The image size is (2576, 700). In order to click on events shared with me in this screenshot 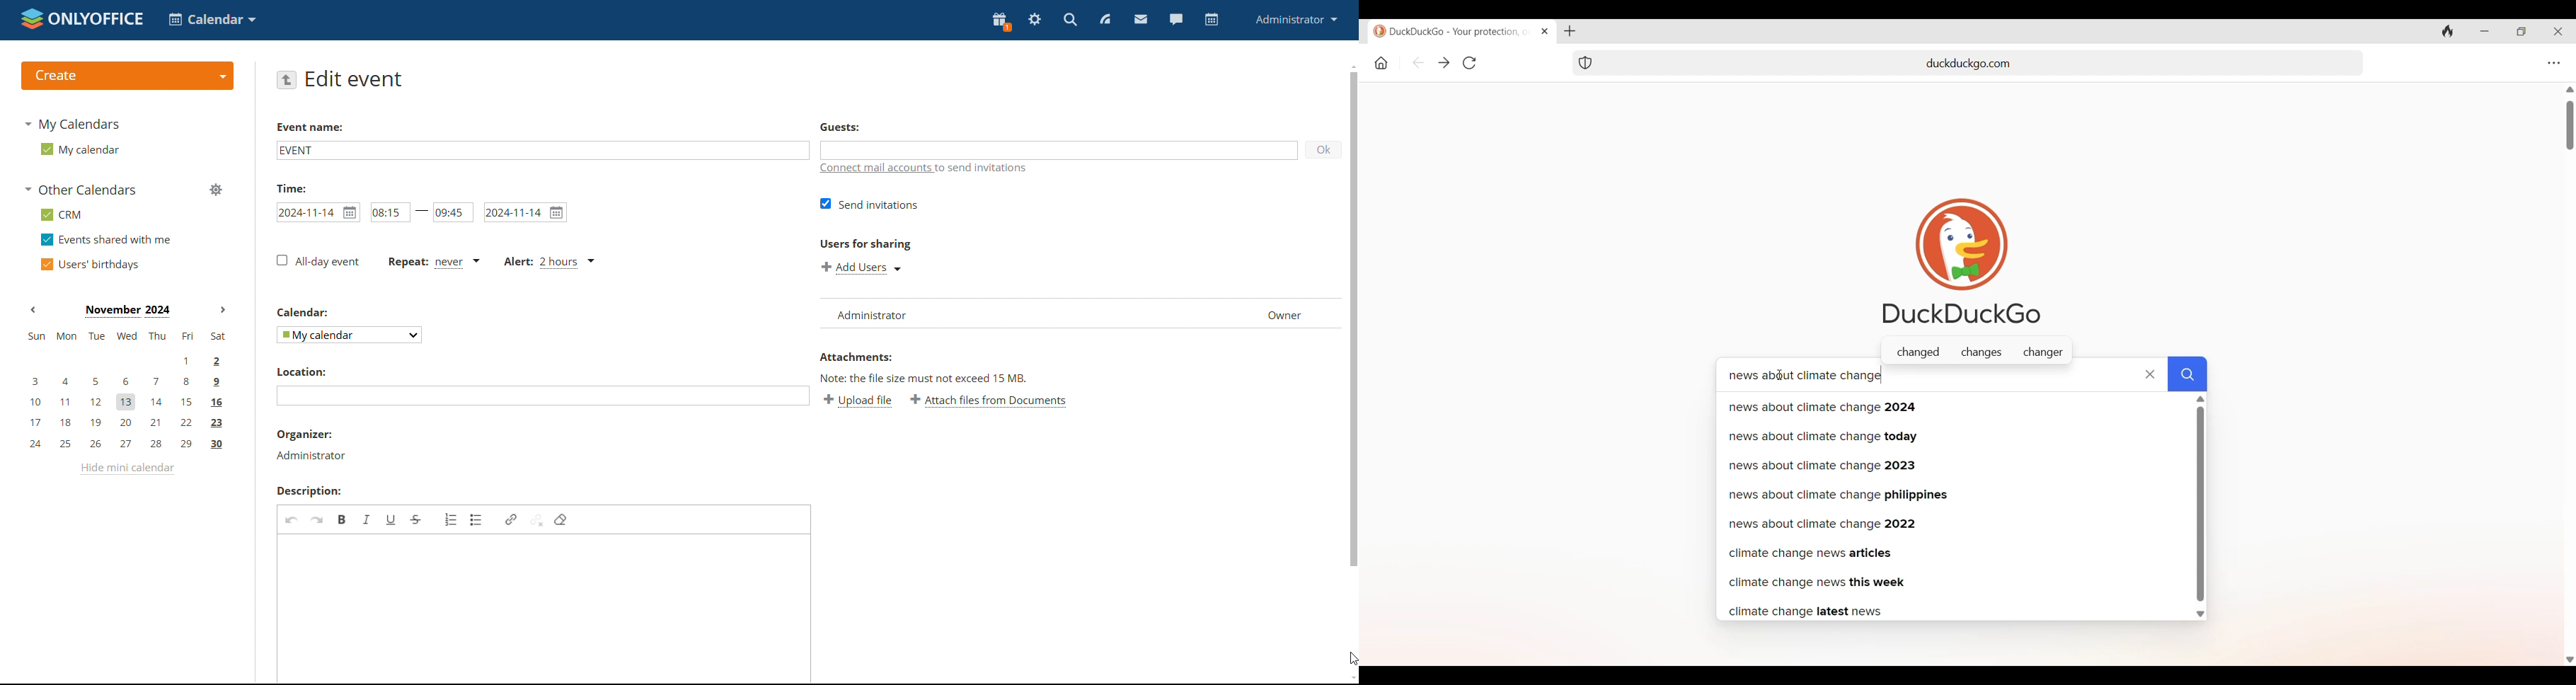, I will do `click(105, 240)`.